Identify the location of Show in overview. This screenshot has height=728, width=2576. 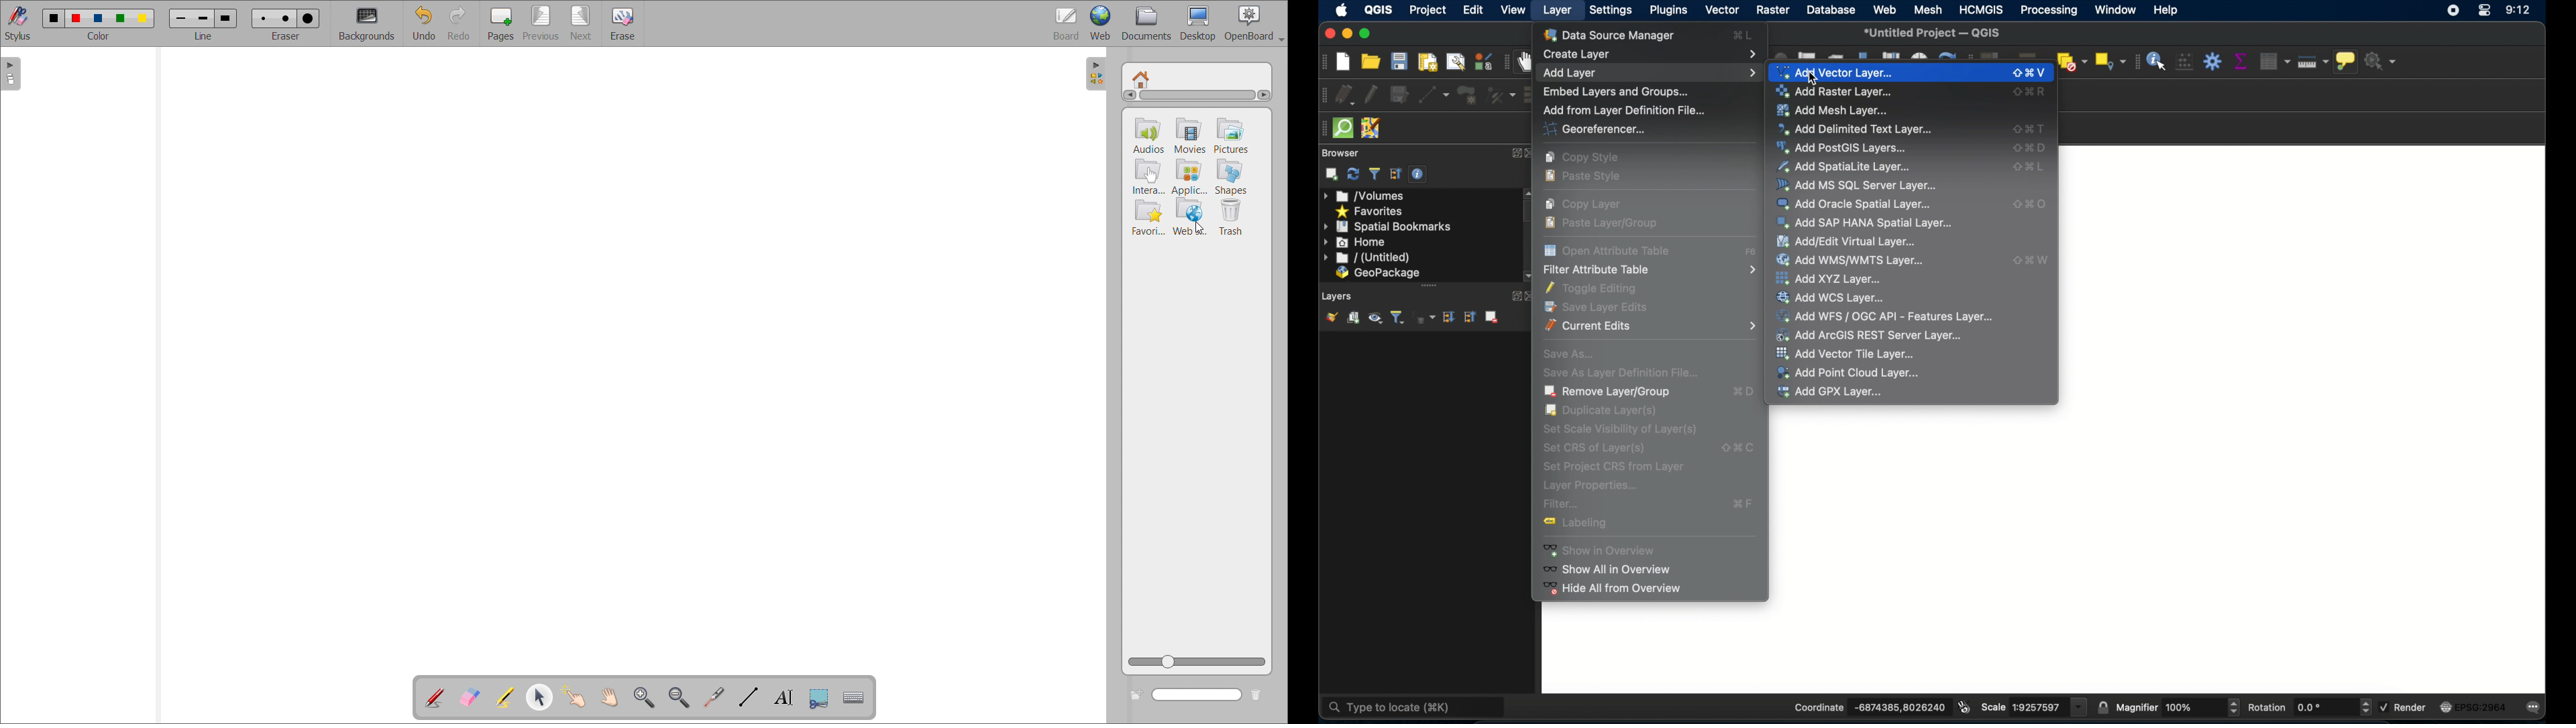
(1646, 550).